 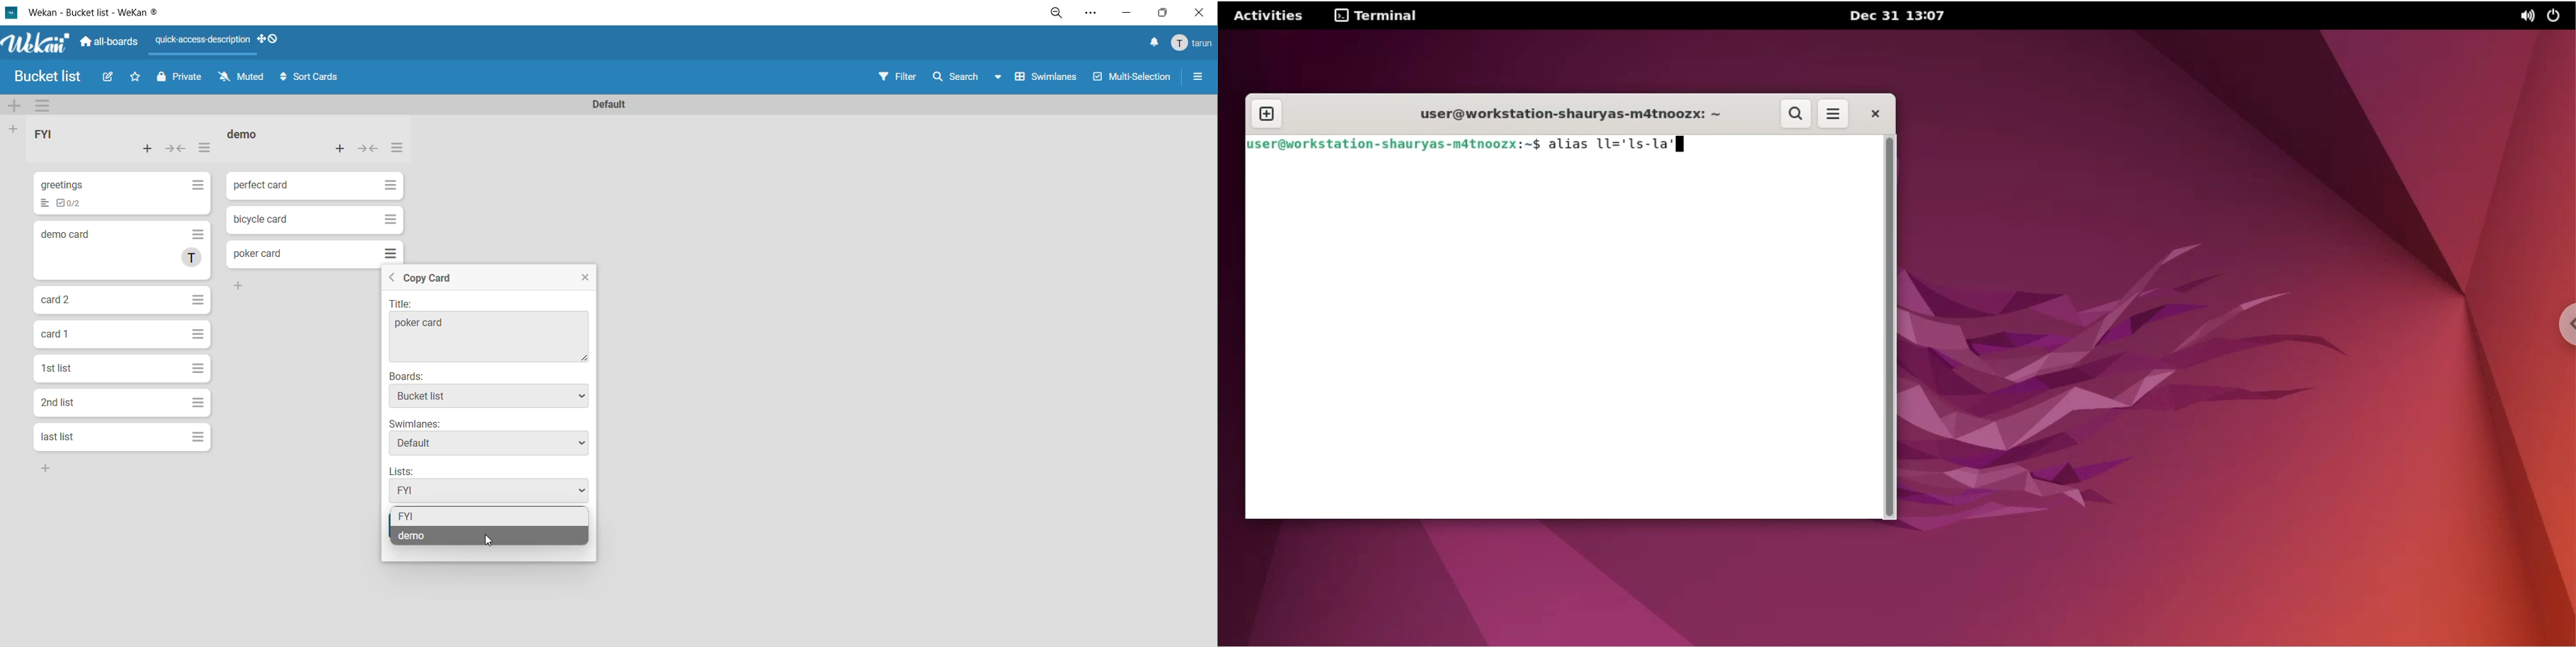 What do you see at coordinates (368, 151) in the screenshot?
I see `collapse` at bounding box center [368, 151].